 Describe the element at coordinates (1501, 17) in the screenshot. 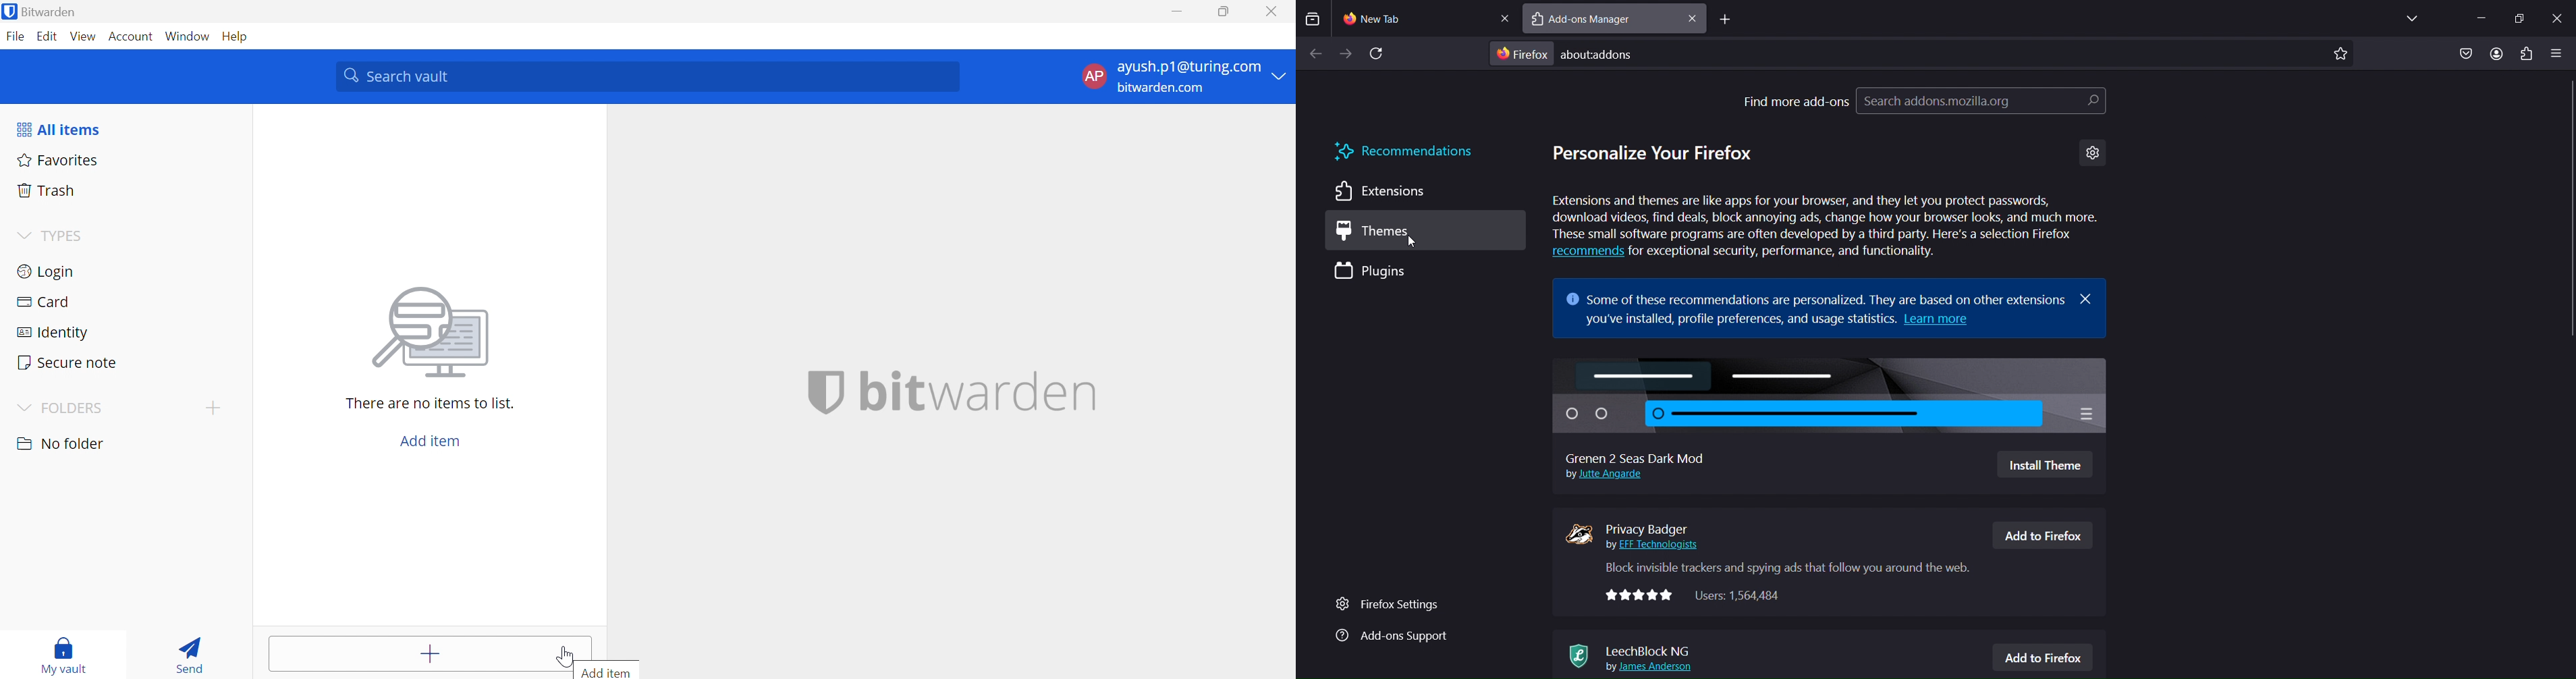

I see `close` at that location.